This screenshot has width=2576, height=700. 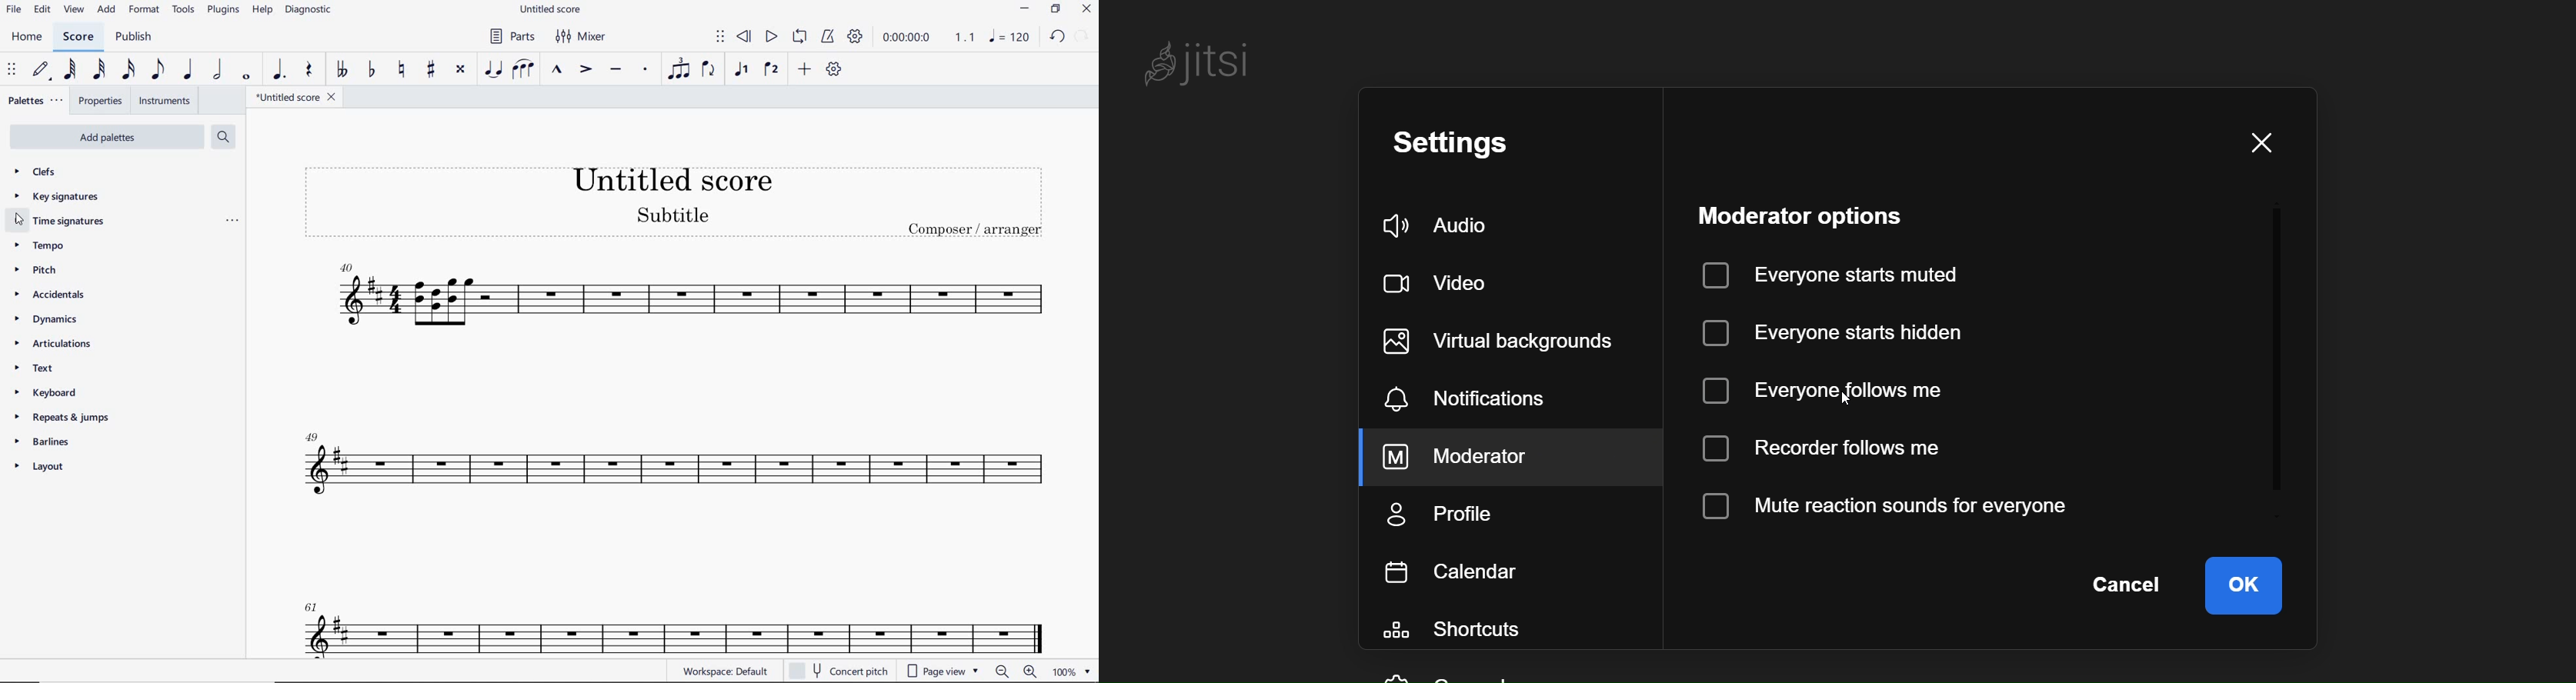 What do you see at coordinates (41, 70) in the screenshot?
I see `DEFAULT (STEP TIME)` at bounding box center [41, 70].